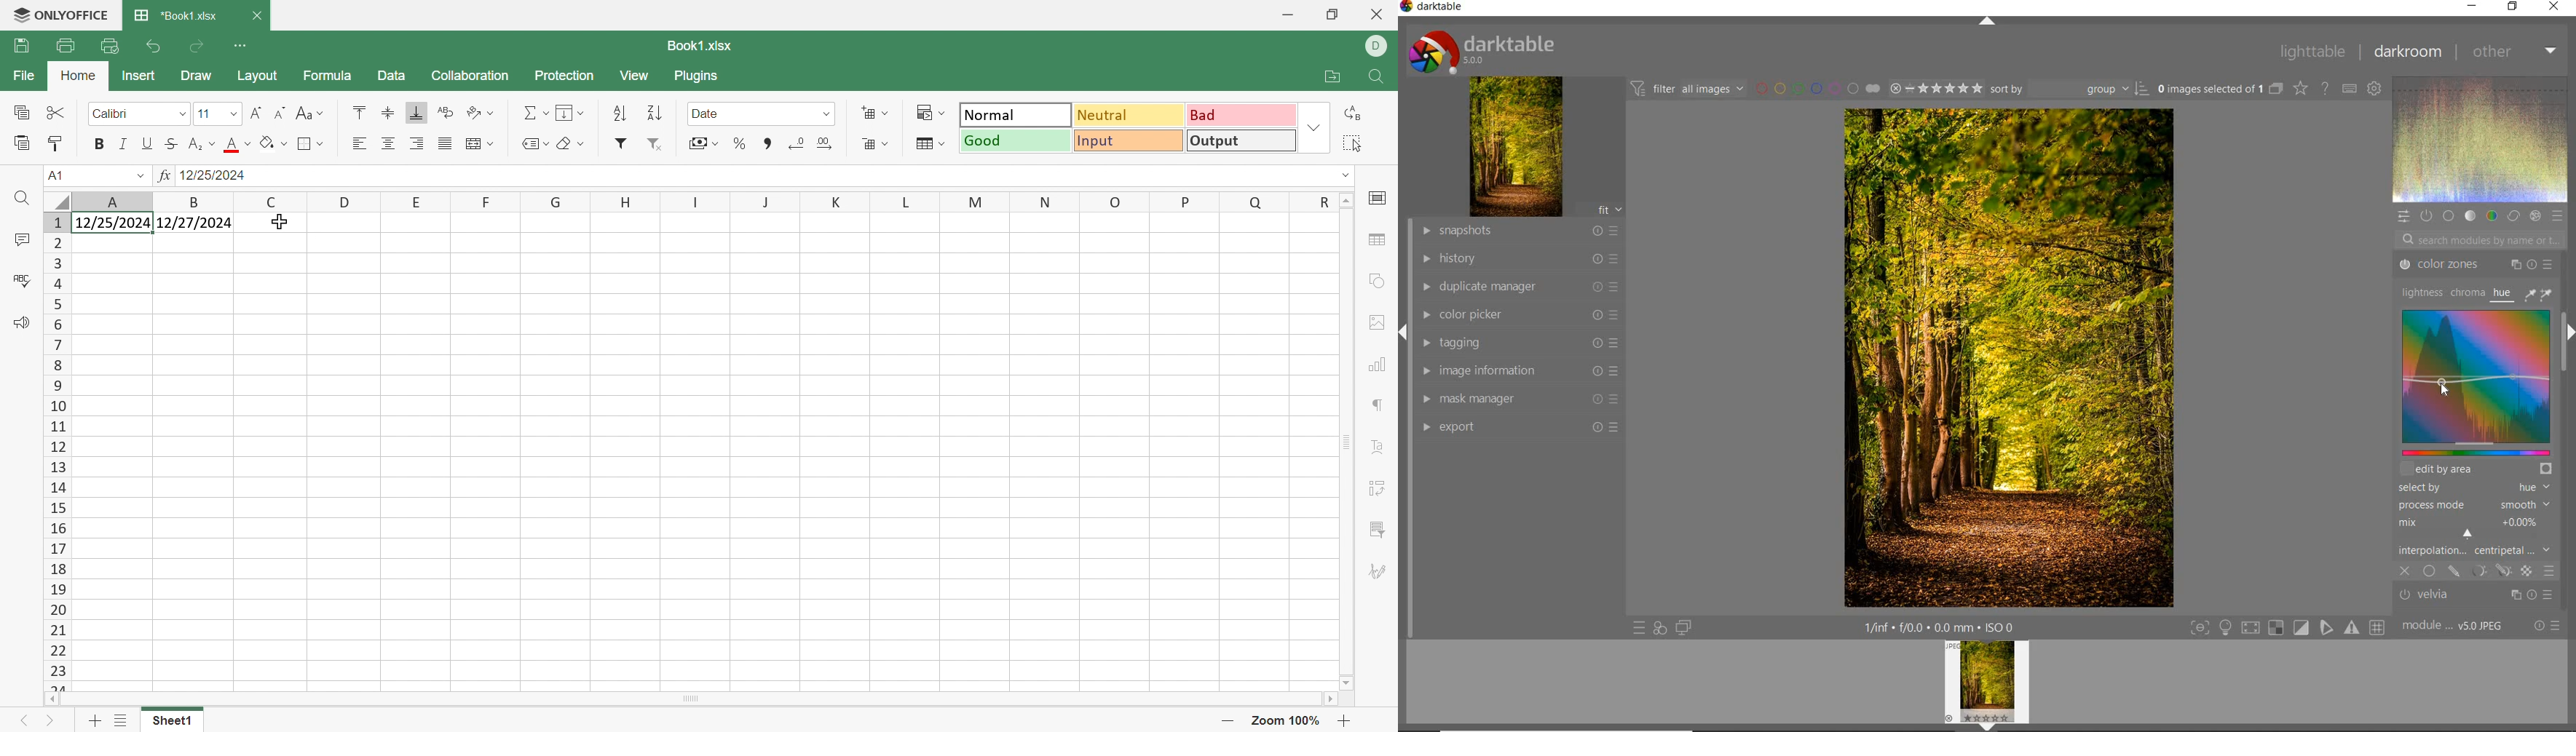 The image size is (2576, 756). Describe the element at coordinates (2466, 293) in the screenshot. I see `chroma` at that location.